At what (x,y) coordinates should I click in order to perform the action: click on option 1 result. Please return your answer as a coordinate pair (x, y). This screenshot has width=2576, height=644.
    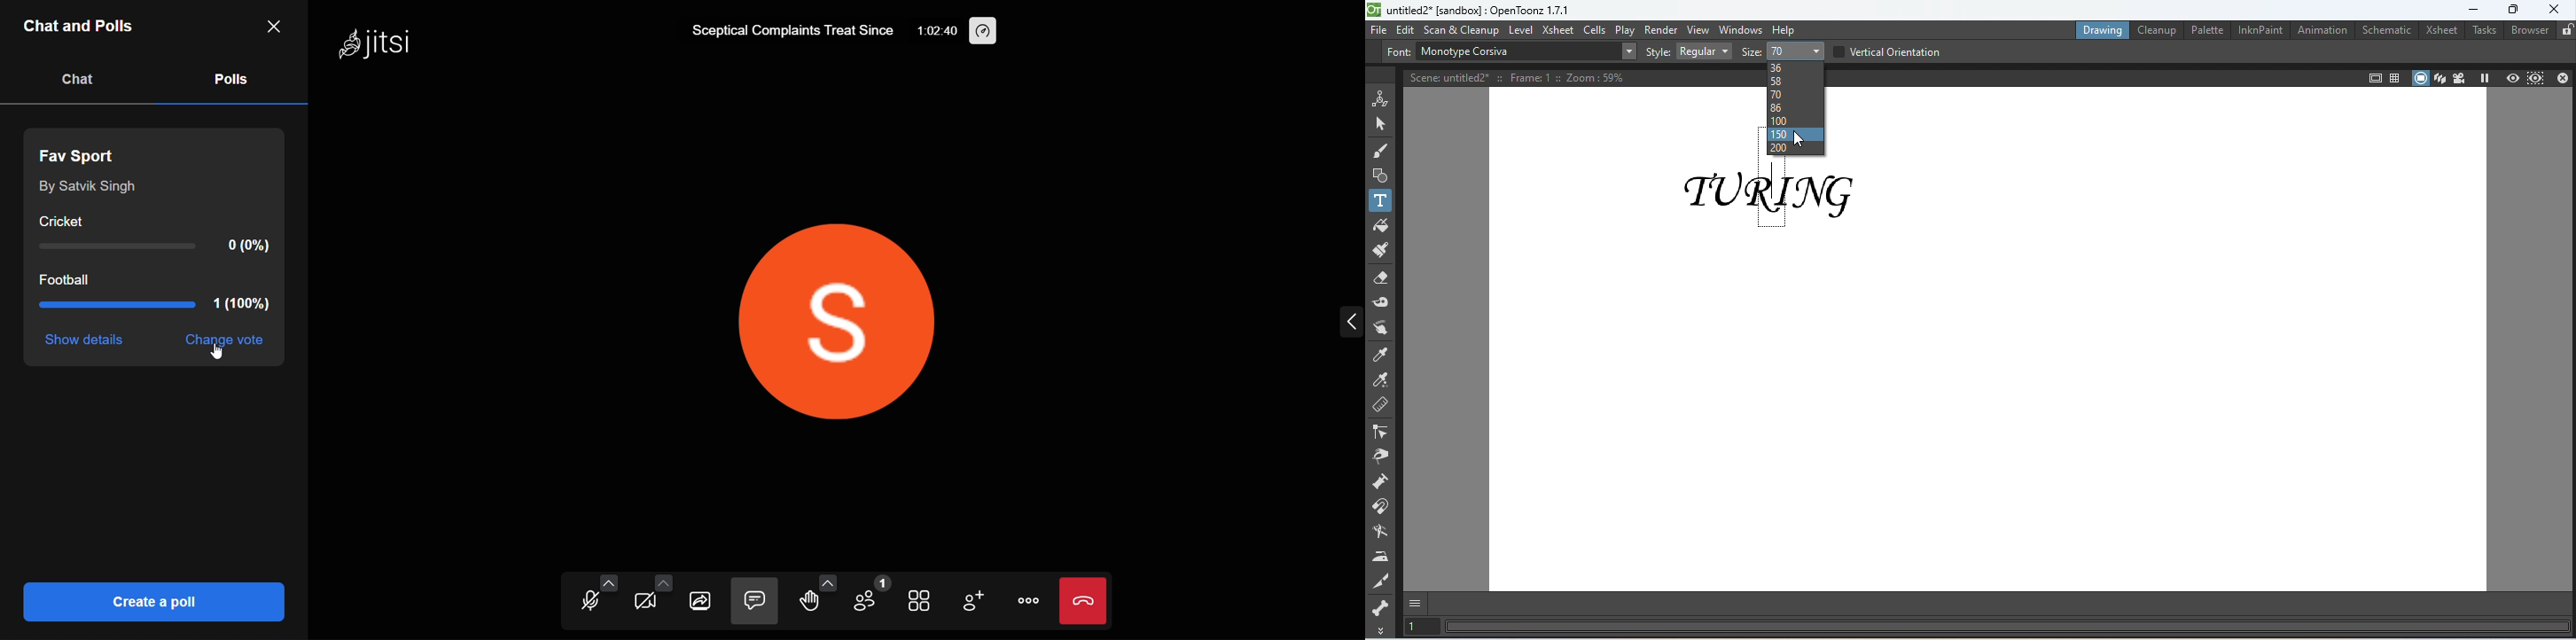
    Looking at the image, I should click on (157, 247).